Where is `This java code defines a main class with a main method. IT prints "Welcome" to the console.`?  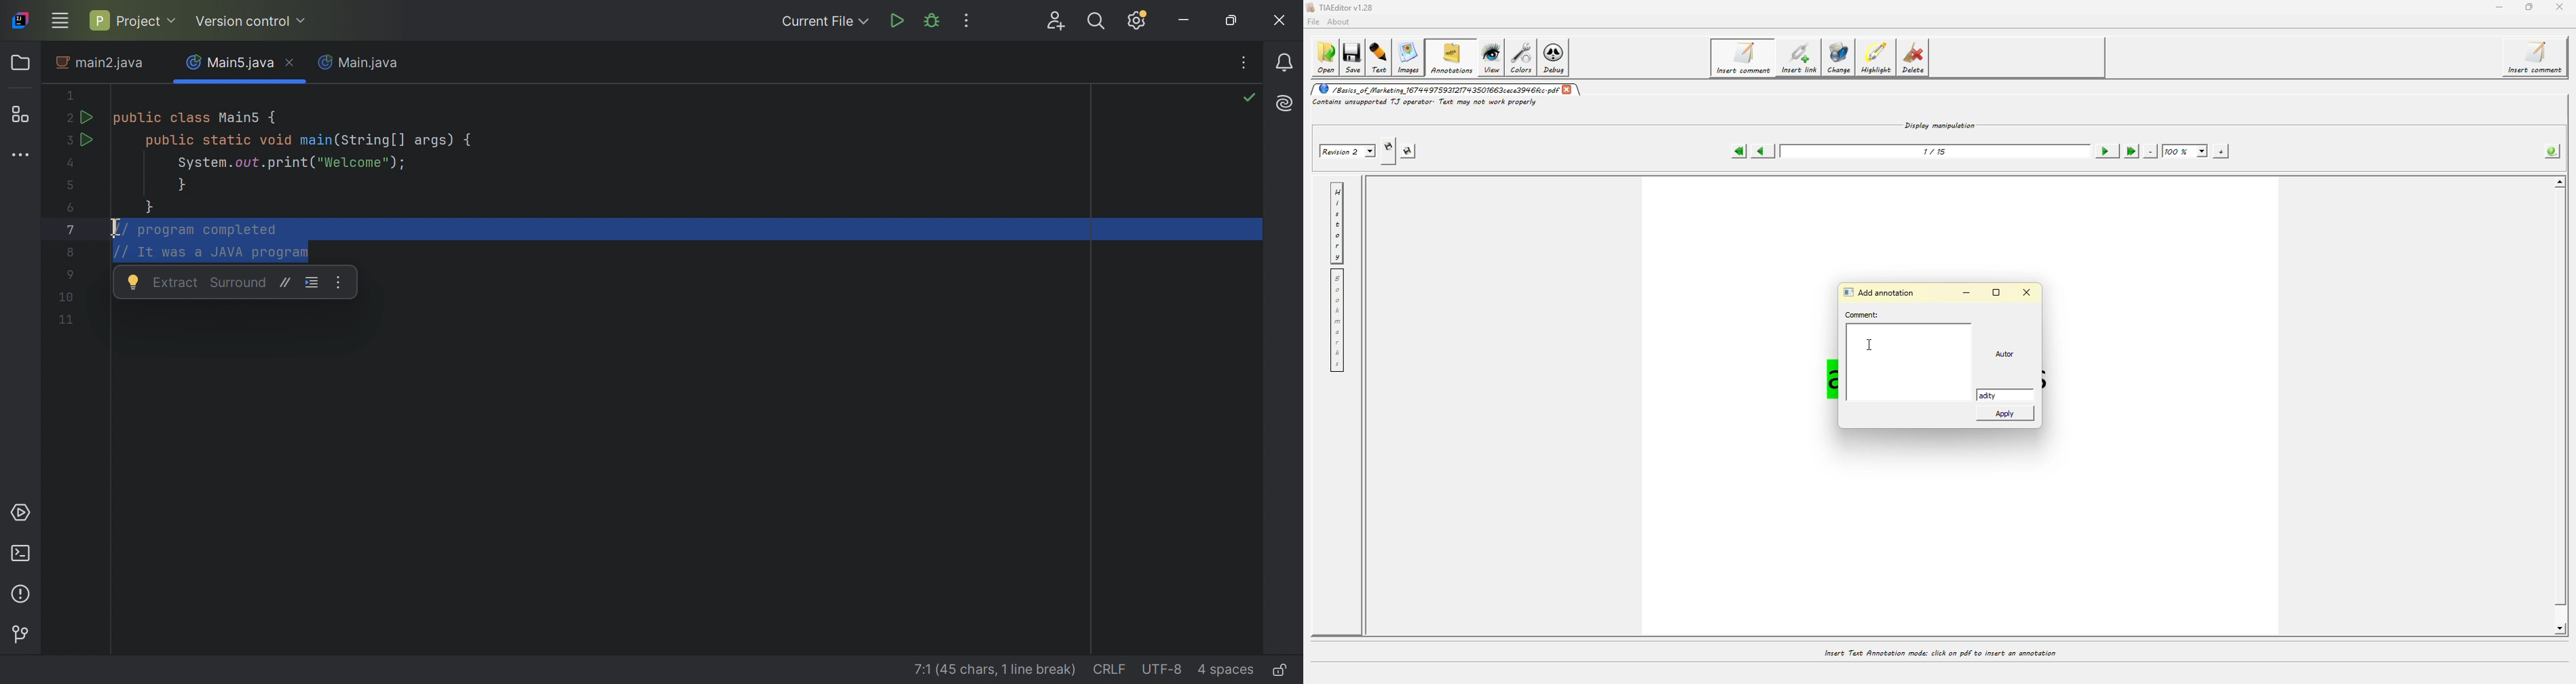
This java code defines a main class with a main method. IT prints "Welcome" to the console. is located at coordinates (269, 149).